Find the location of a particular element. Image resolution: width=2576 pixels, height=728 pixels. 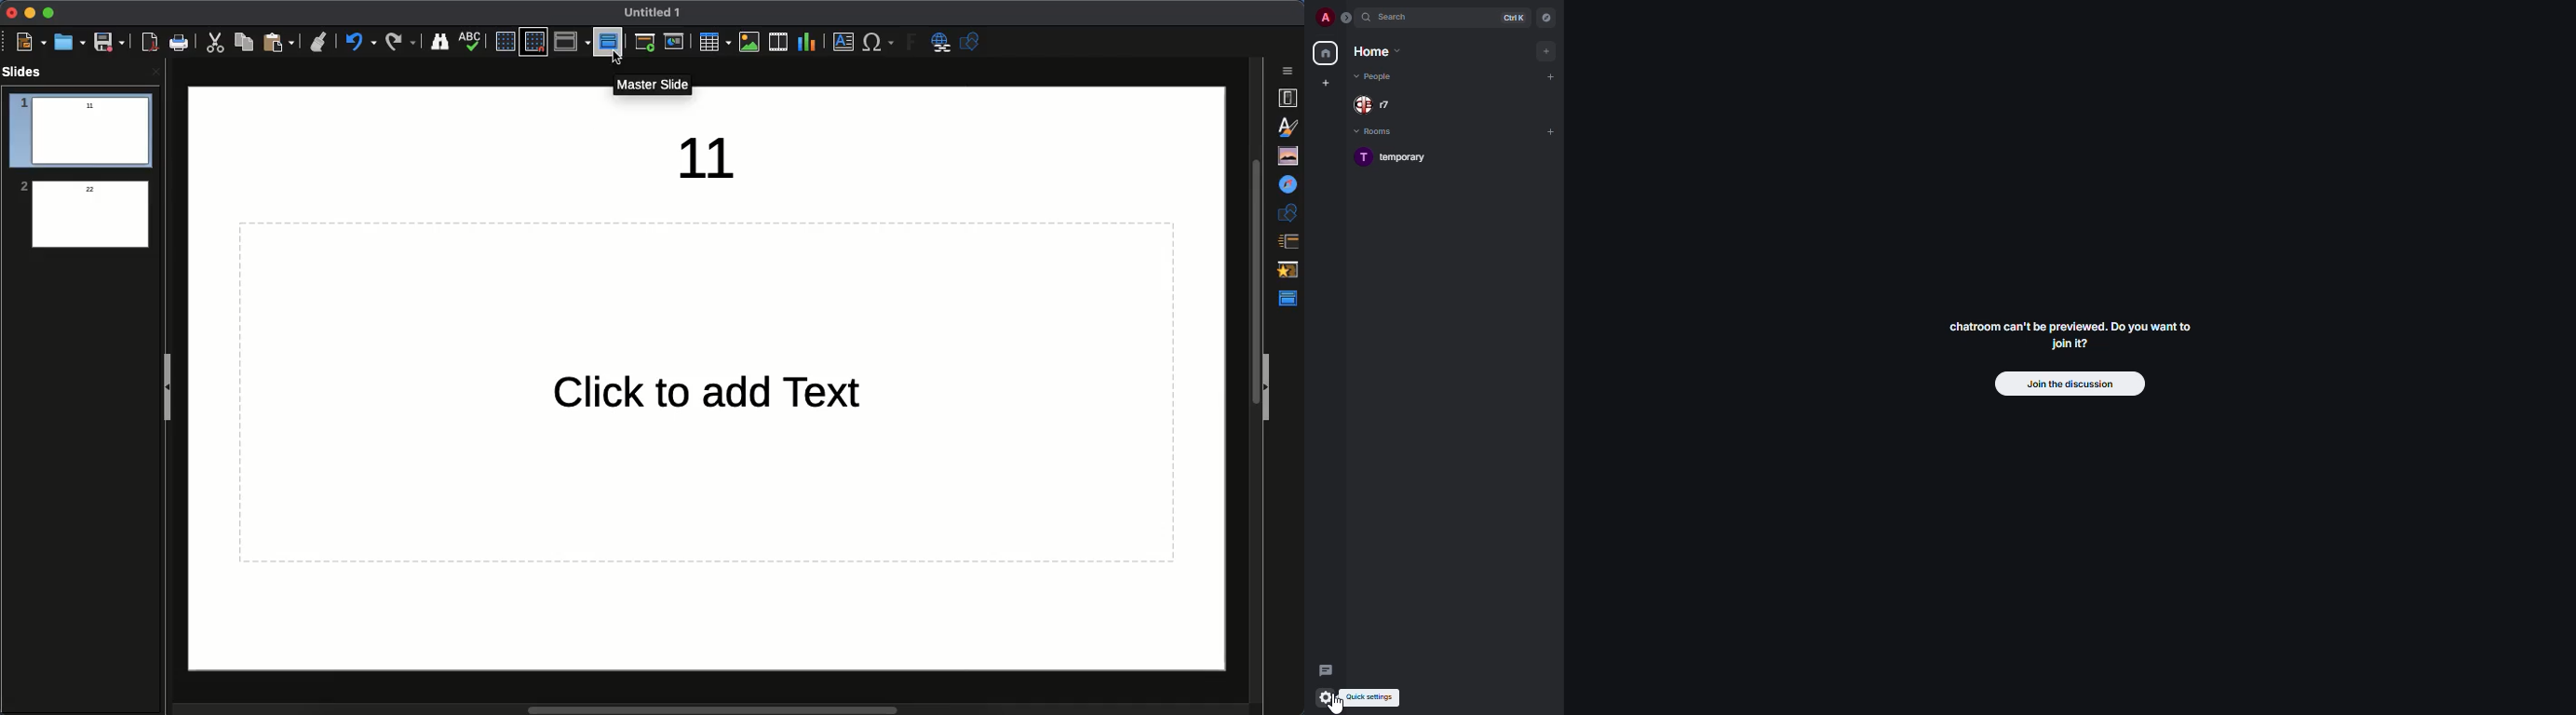

Master slide is located at coordinates (608, 41).